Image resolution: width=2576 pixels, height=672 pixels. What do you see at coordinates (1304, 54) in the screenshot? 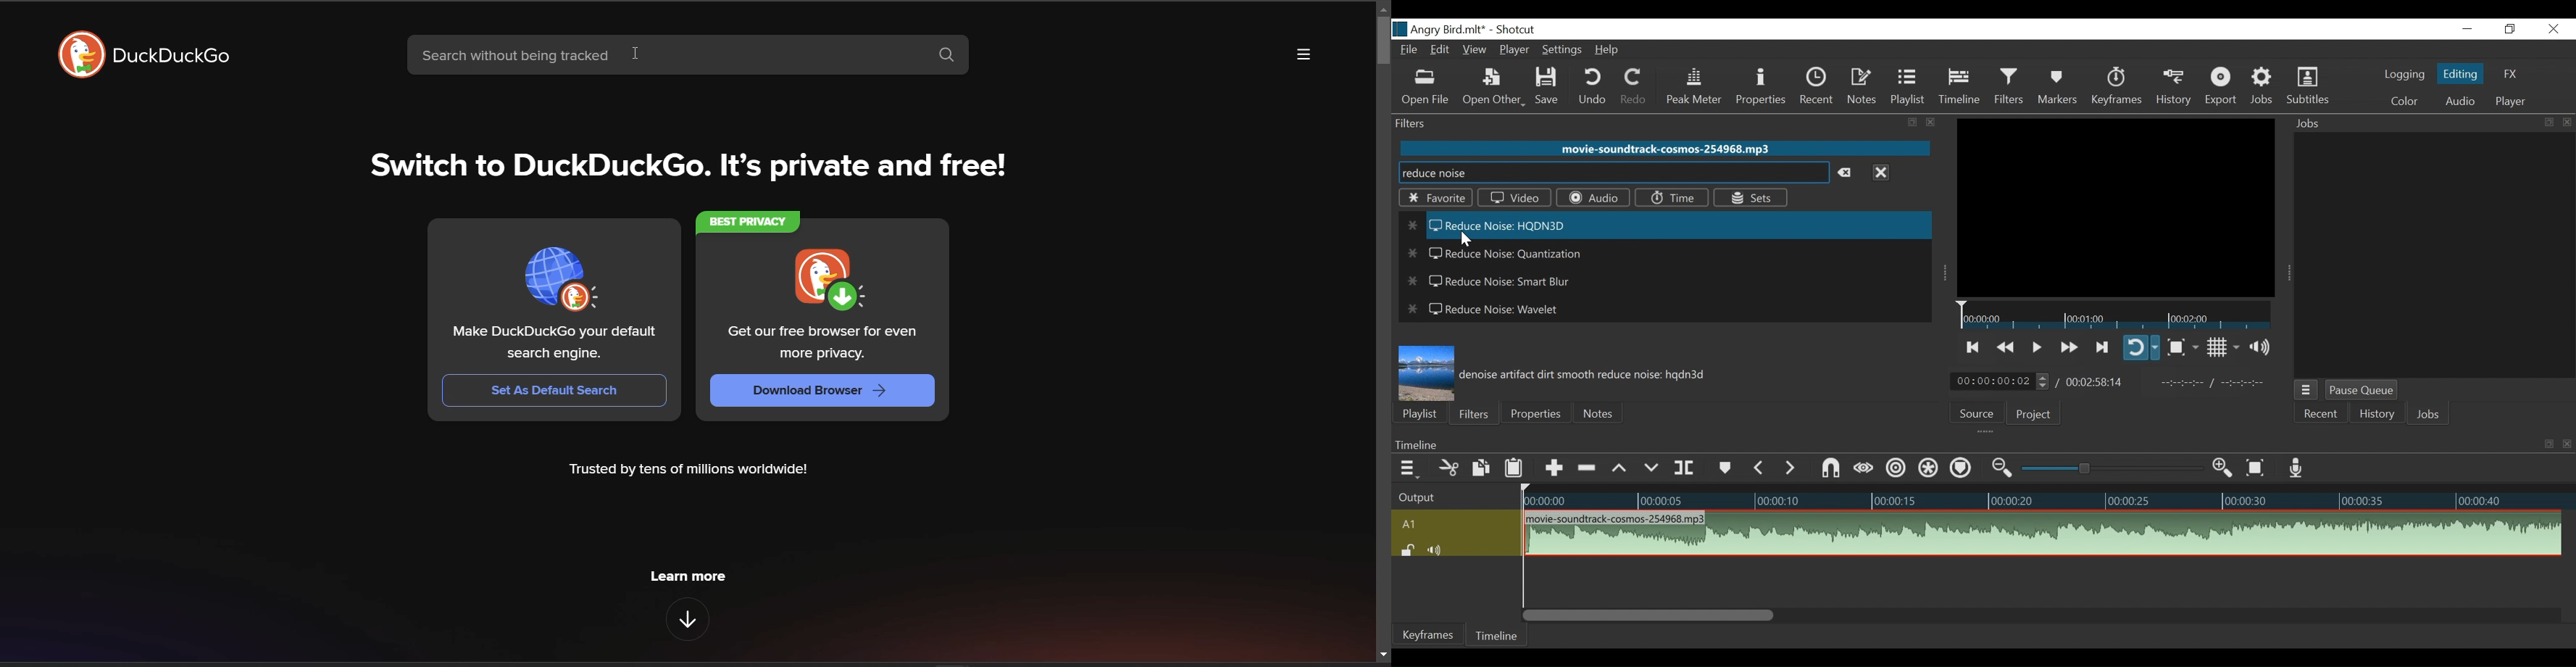
I see `more options` at bounding box center [1304, 54].